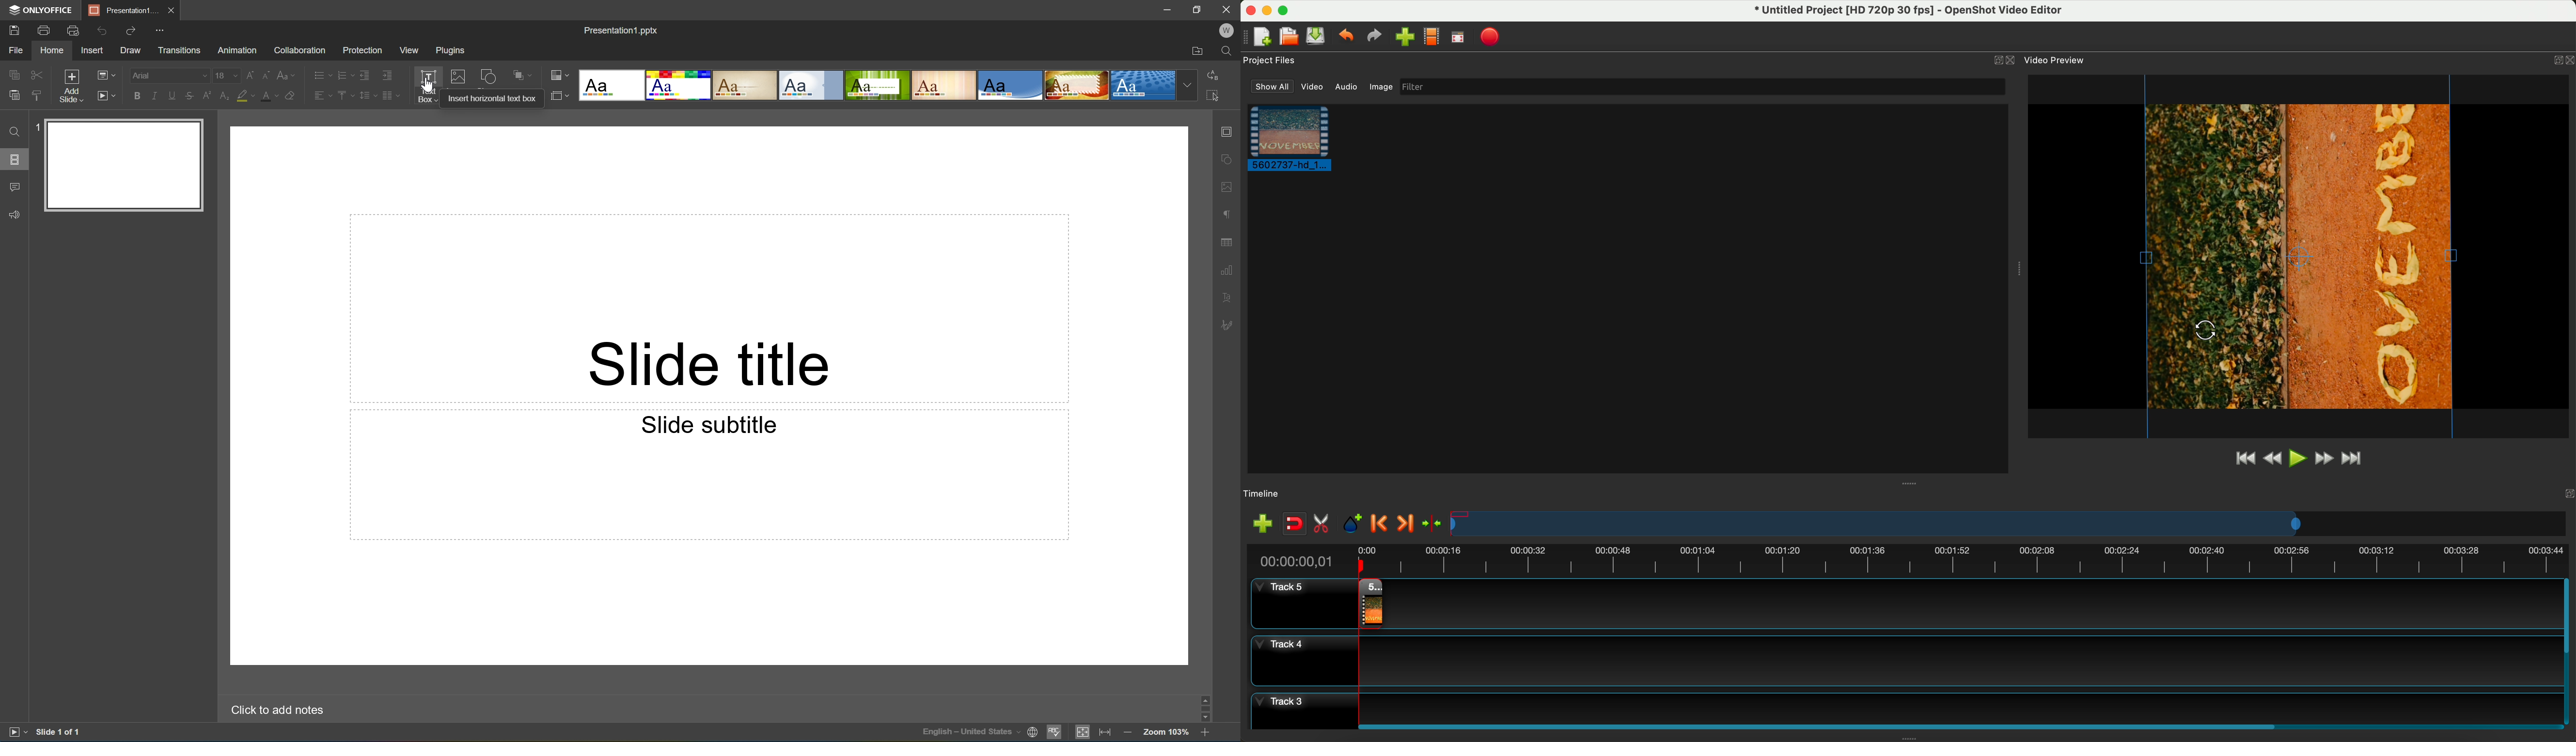  Describe the element at coordinates (265, 74) in the screenshot. I see `Decrement font size` at that location.